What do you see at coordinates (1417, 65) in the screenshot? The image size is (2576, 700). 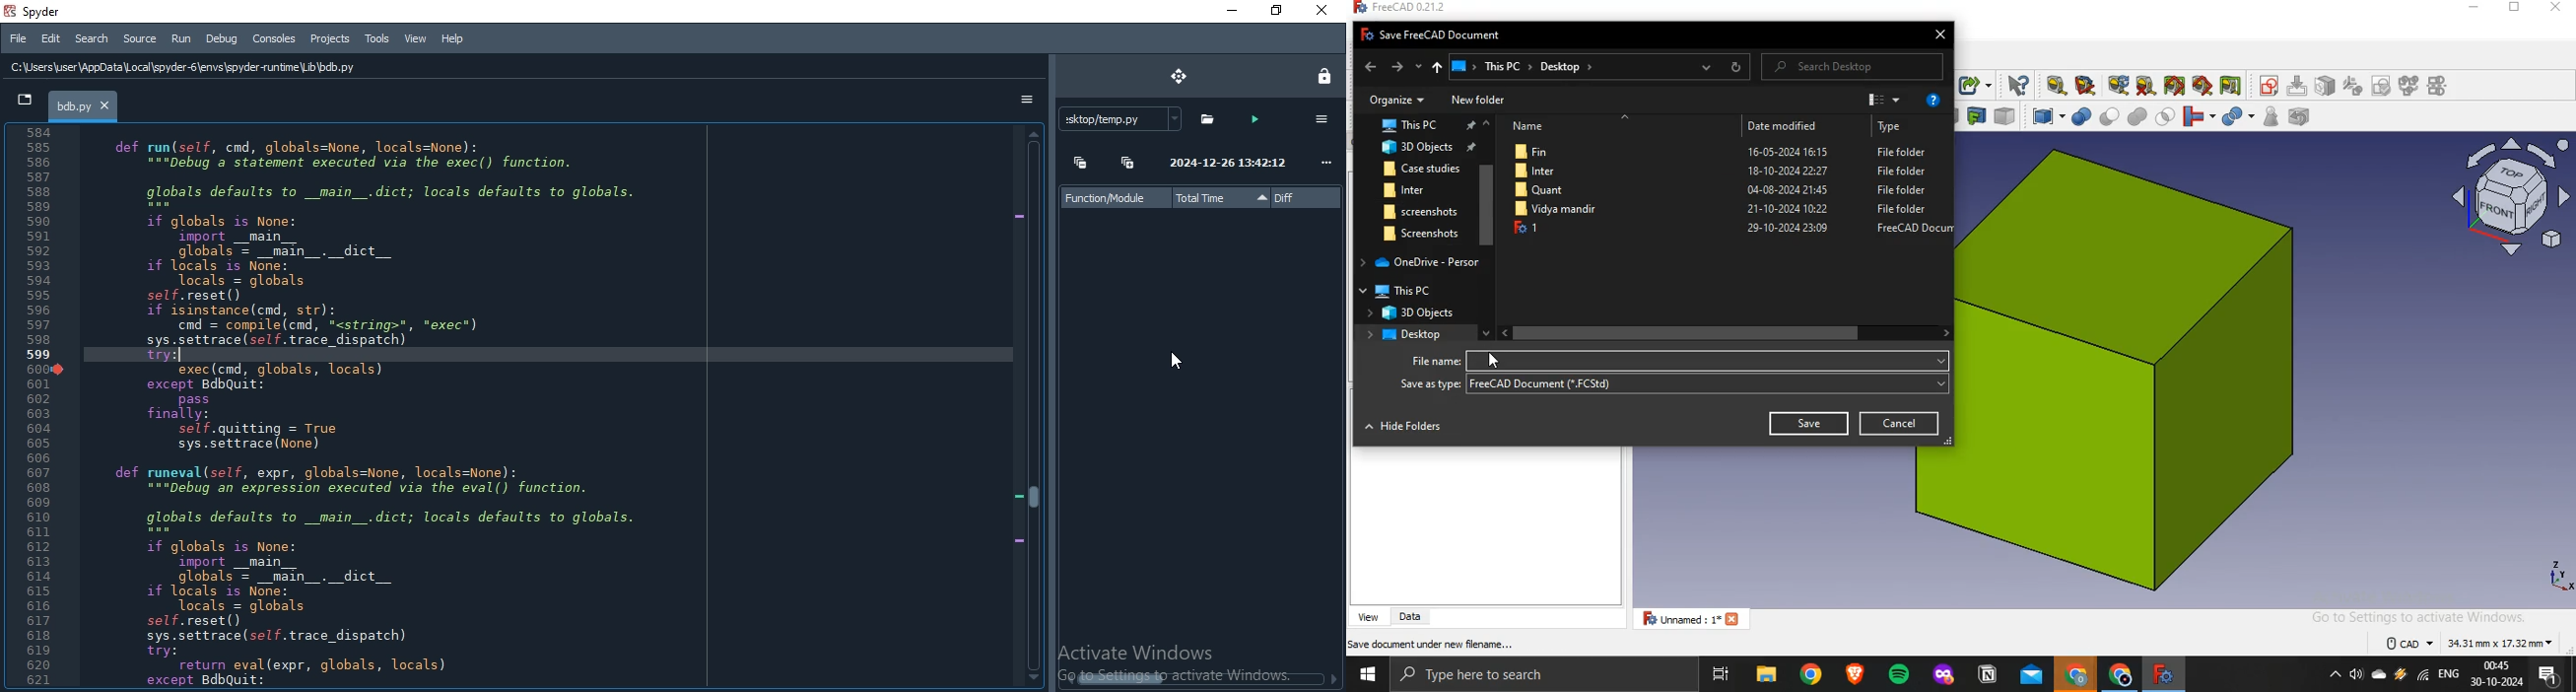 I see `recent locations` at bounding box center [1417, 65].